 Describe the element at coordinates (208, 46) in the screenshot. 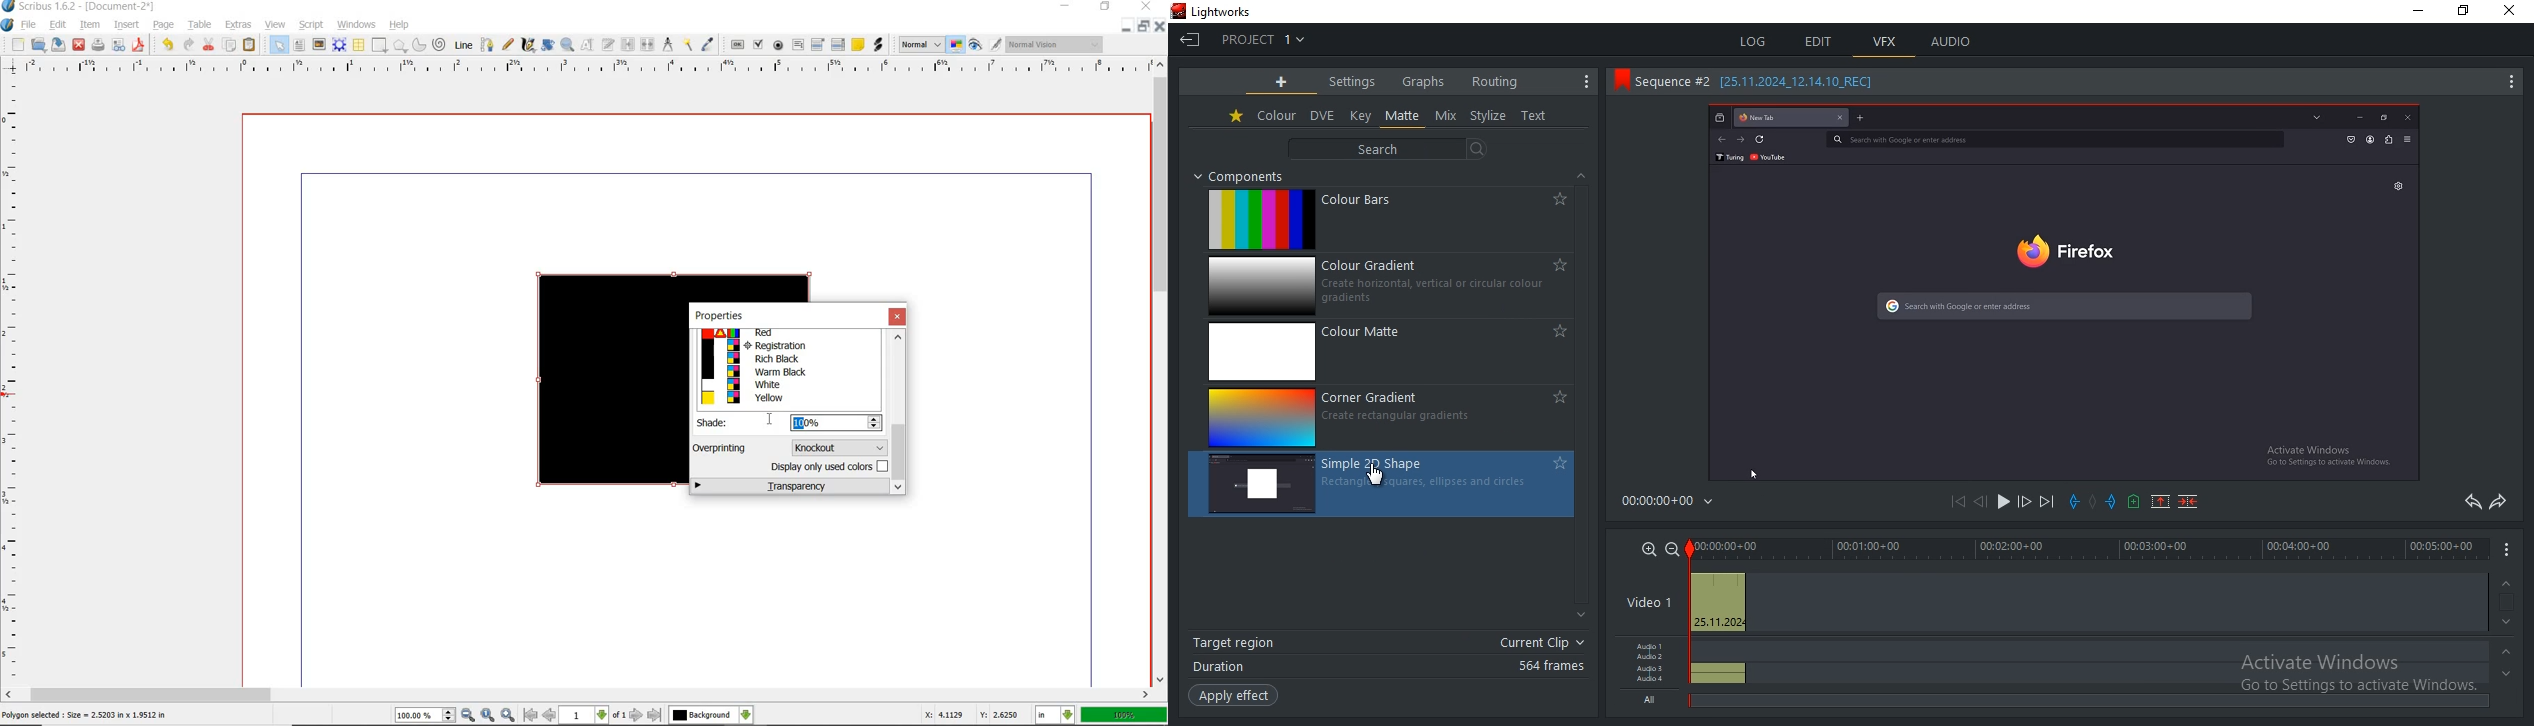

I see `cut` at that location.